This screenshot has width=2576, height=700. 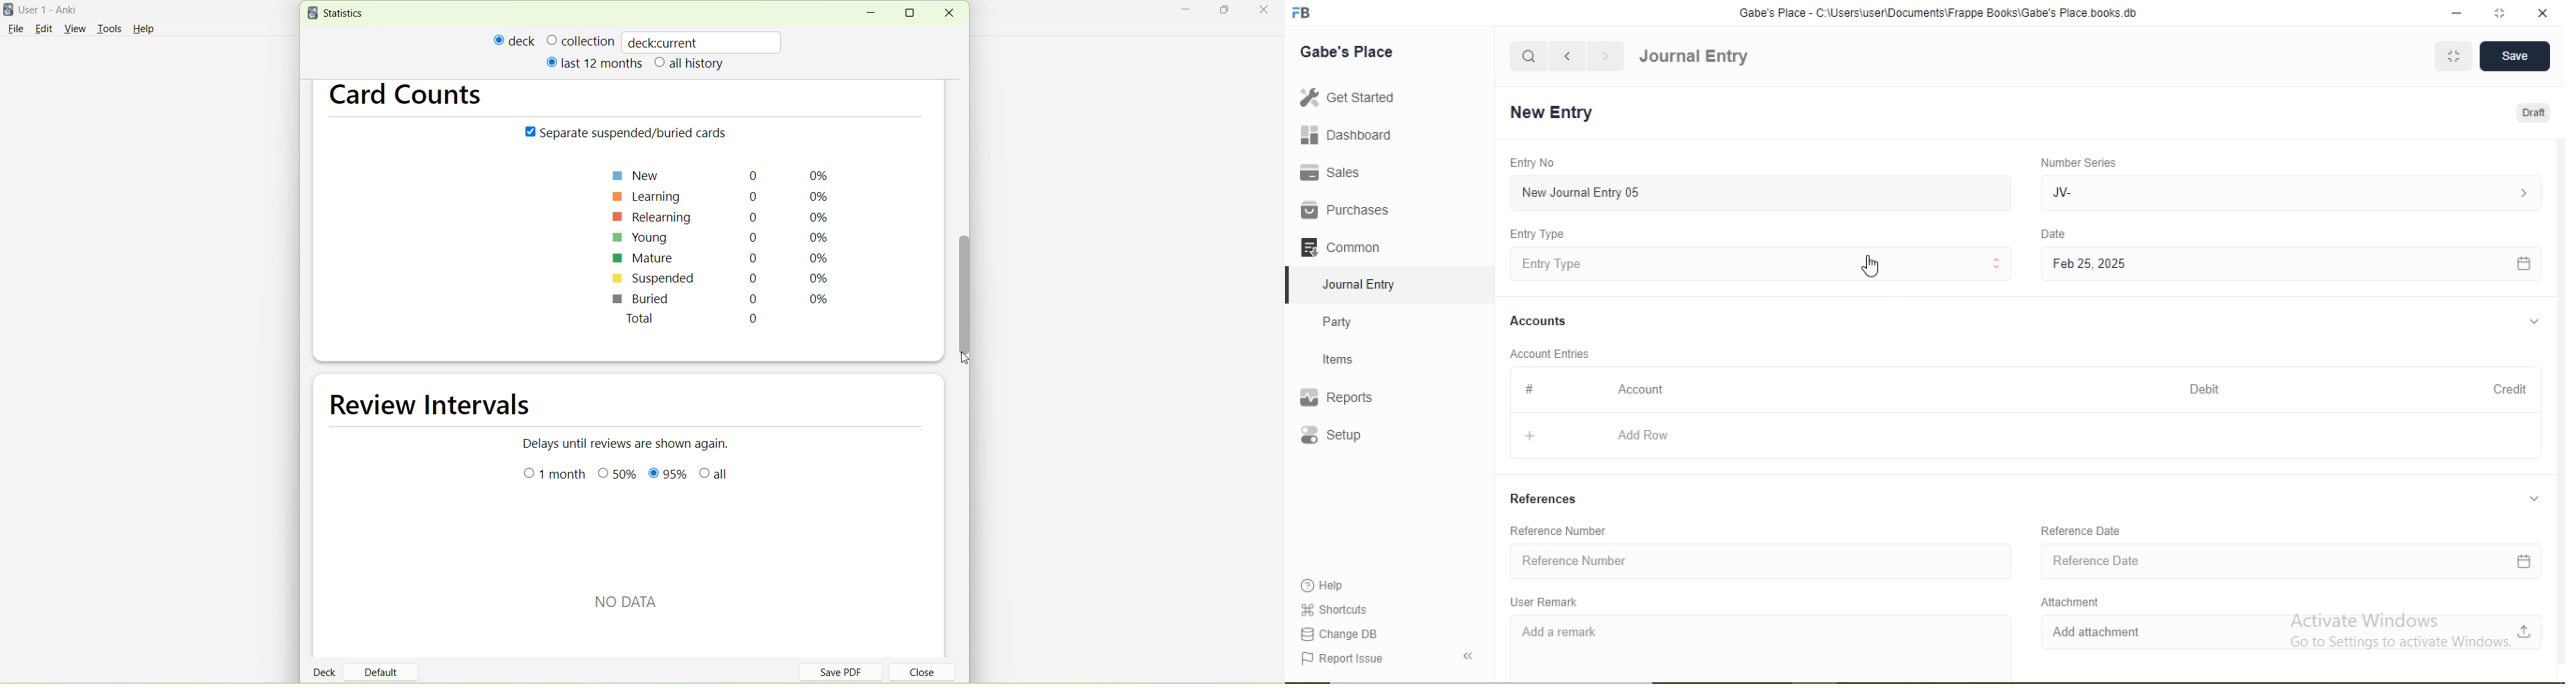 What do you see at coordinates (1351, 320) in the screenshot?
I see `Party` at bounding box center [1351, 320].